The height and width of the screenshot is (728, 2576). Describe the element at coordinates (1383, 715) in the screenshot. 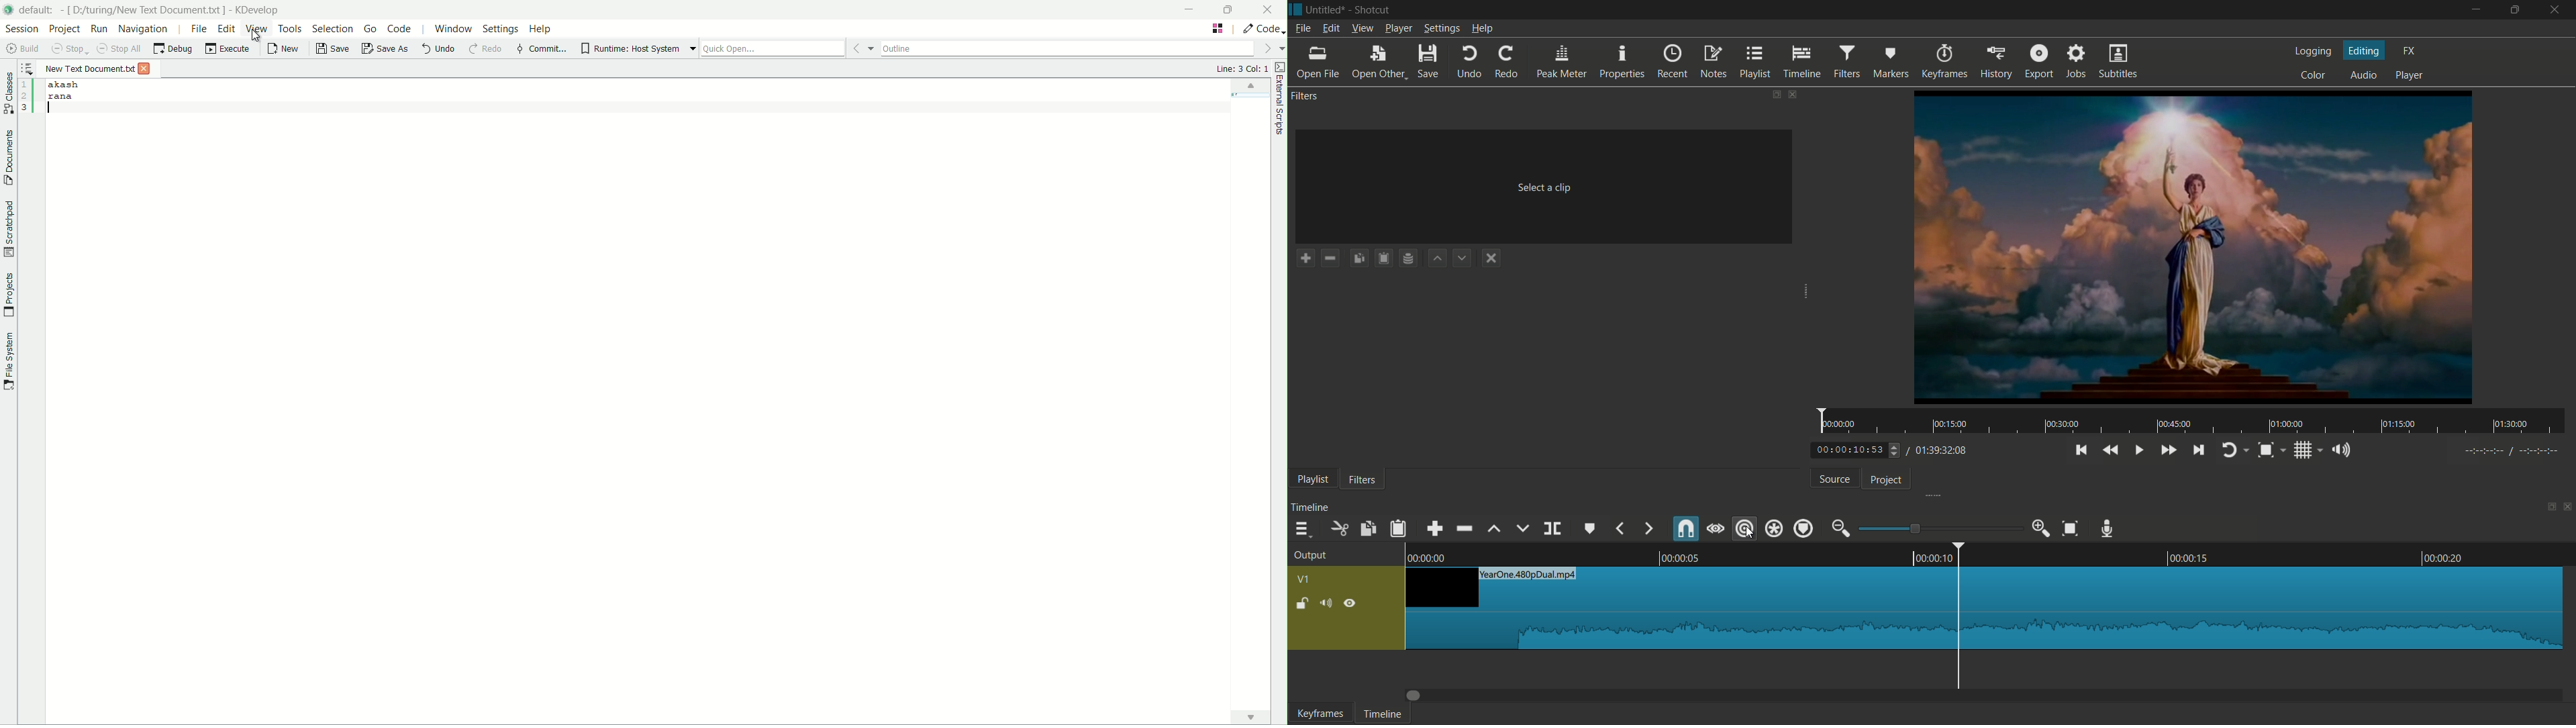

I see `timeline` at that location.